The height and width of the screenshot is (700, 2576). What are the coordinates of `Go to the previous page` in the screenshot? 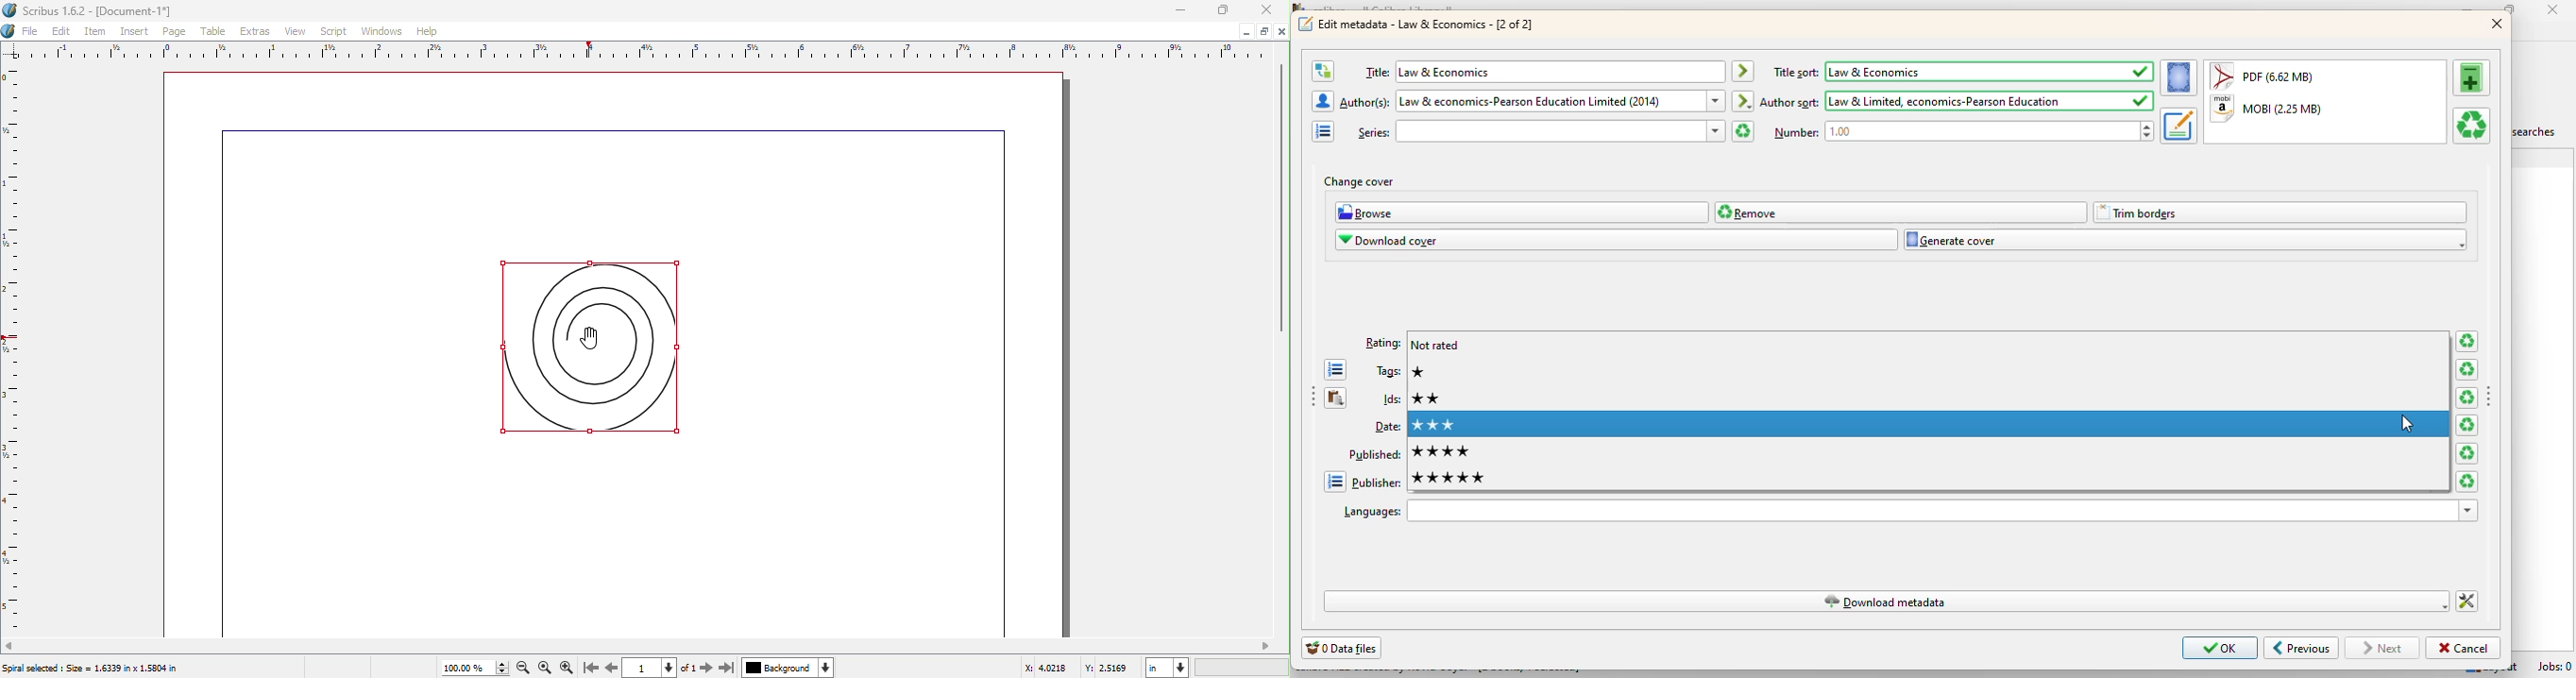 It's located at (609, 669).